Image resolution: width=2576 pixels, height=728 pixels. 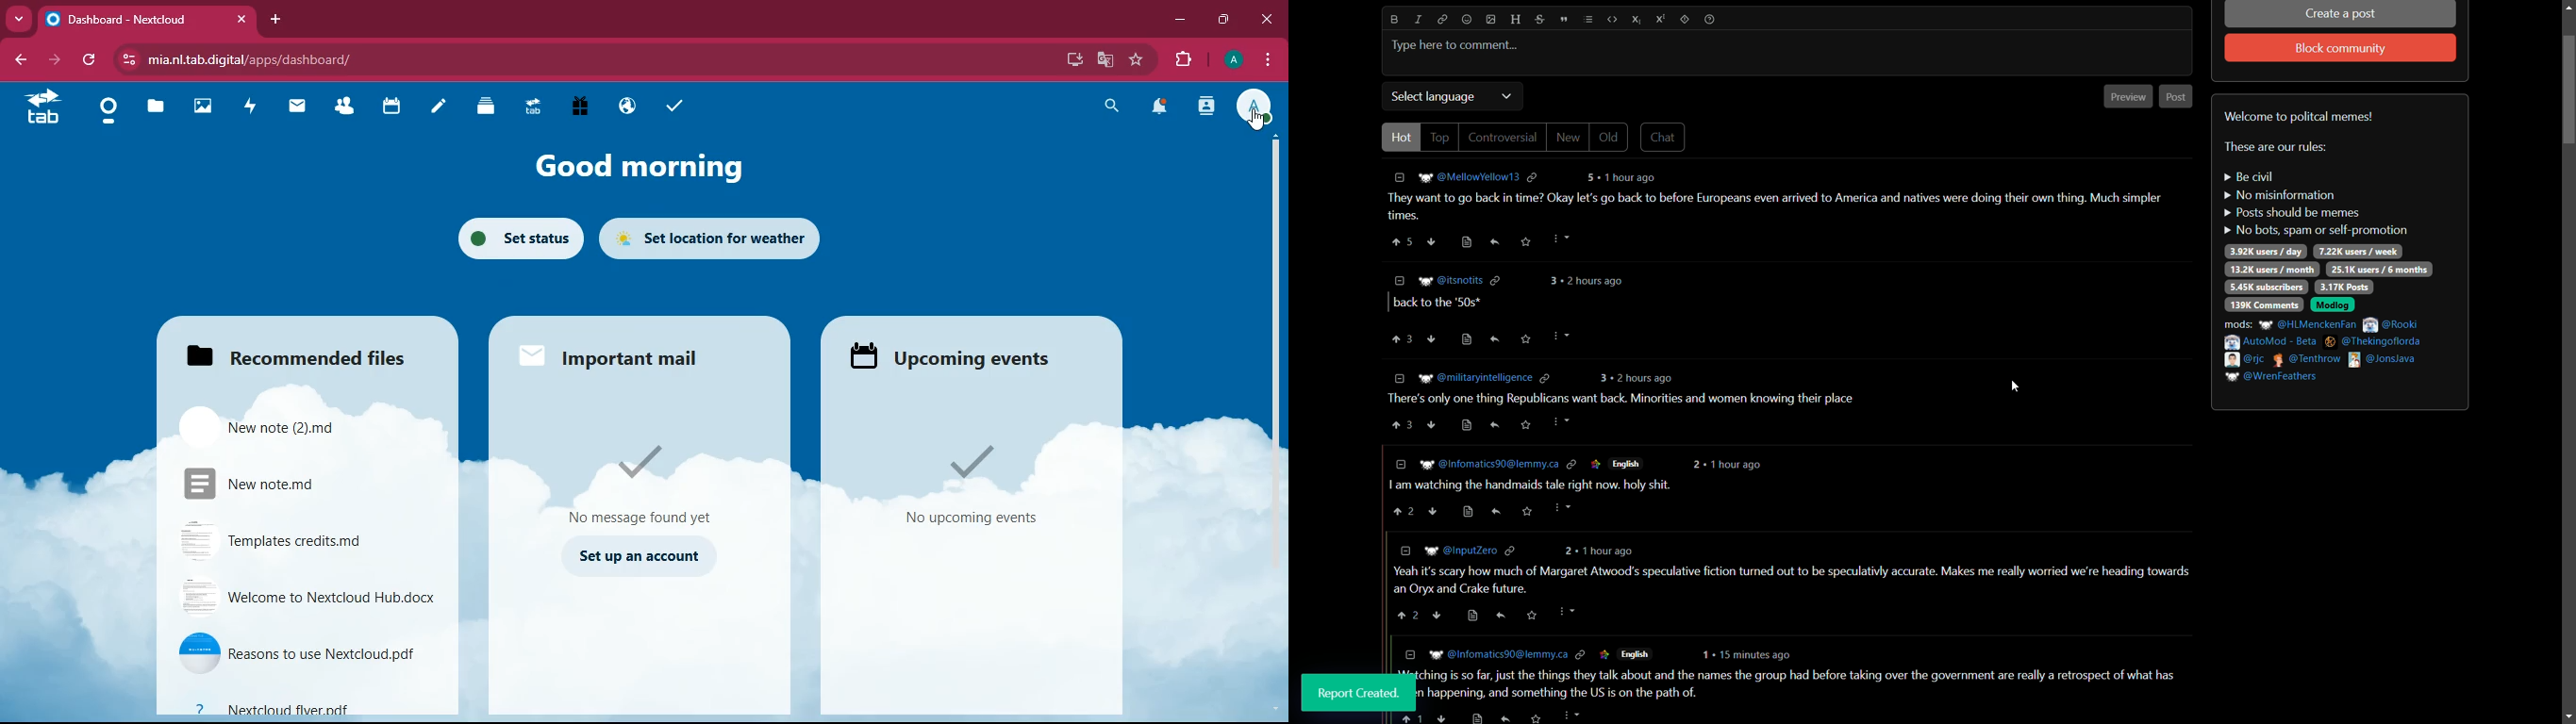 What do you see at coordinates (1496, 340) in the screenshot?
I see `reply` at bounding box center [1496, 340].